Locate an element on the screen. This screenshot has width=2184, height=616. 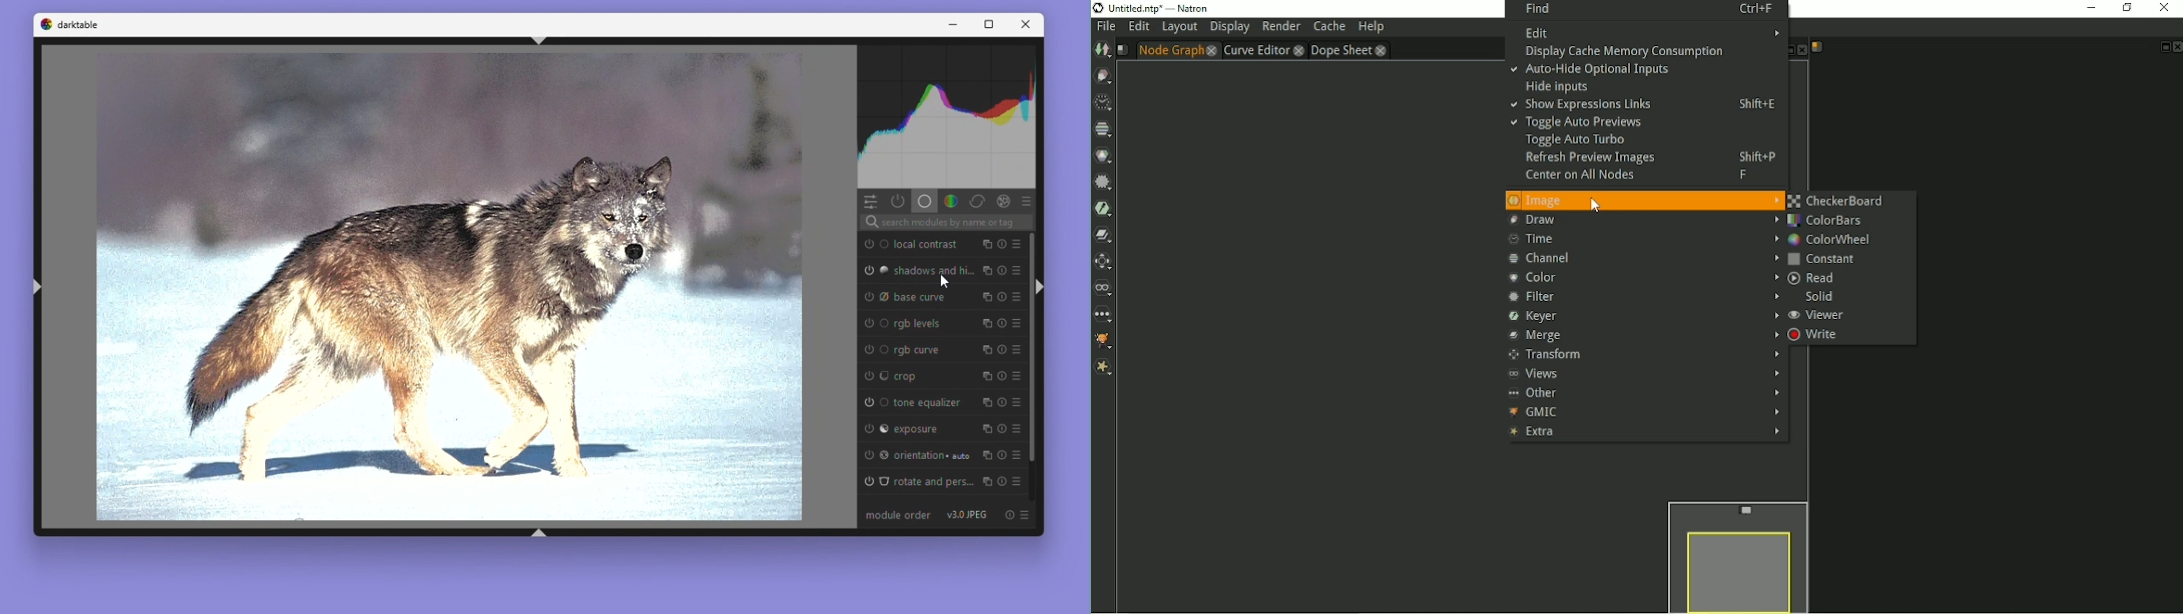
shadows and hi... is located at coordinates (935, 270).